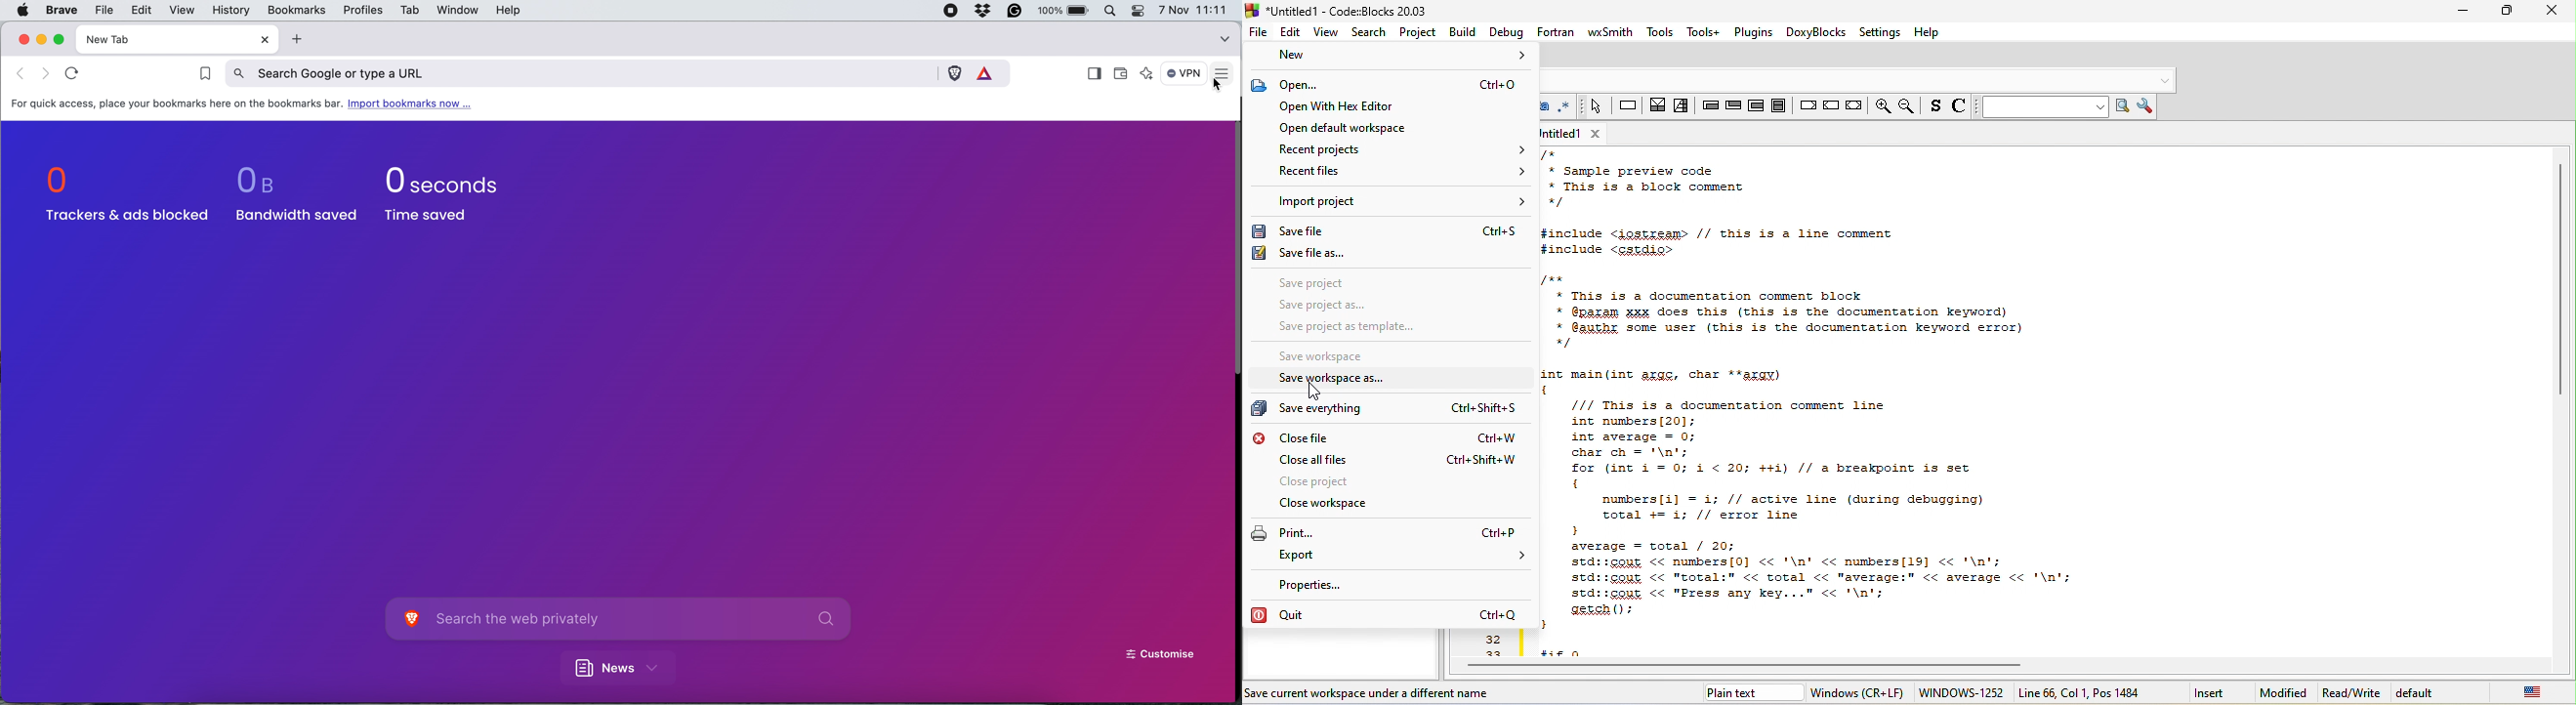  Describe the element at coordinates (1595, 107) in the screenshot. I see `select` at that location.